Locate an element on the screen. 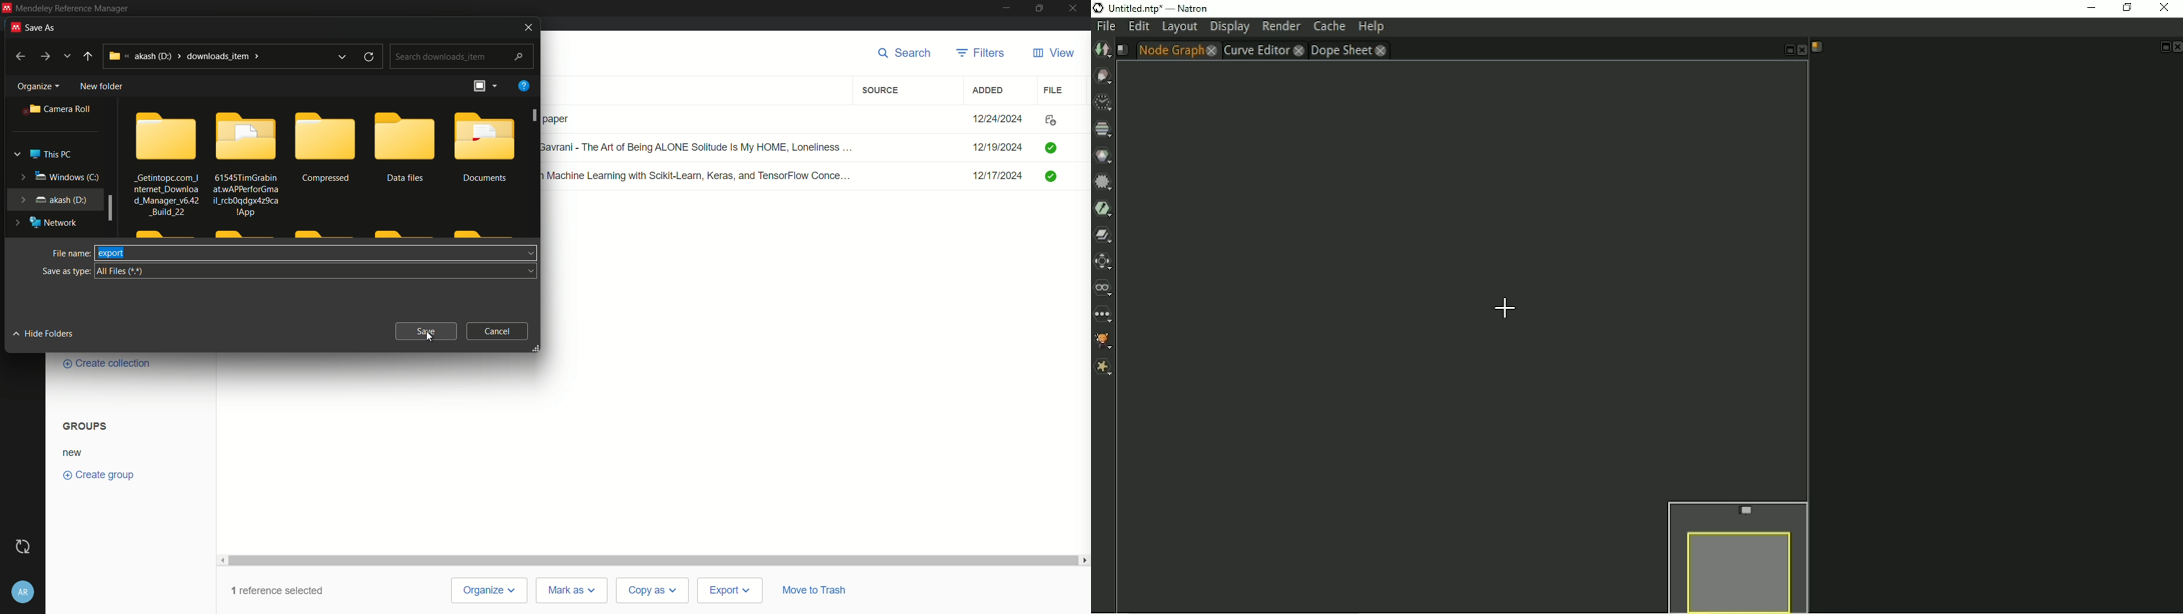 The height and width of the screenshot is (616, 2184). close save as window is located at coordinates (526, 27).